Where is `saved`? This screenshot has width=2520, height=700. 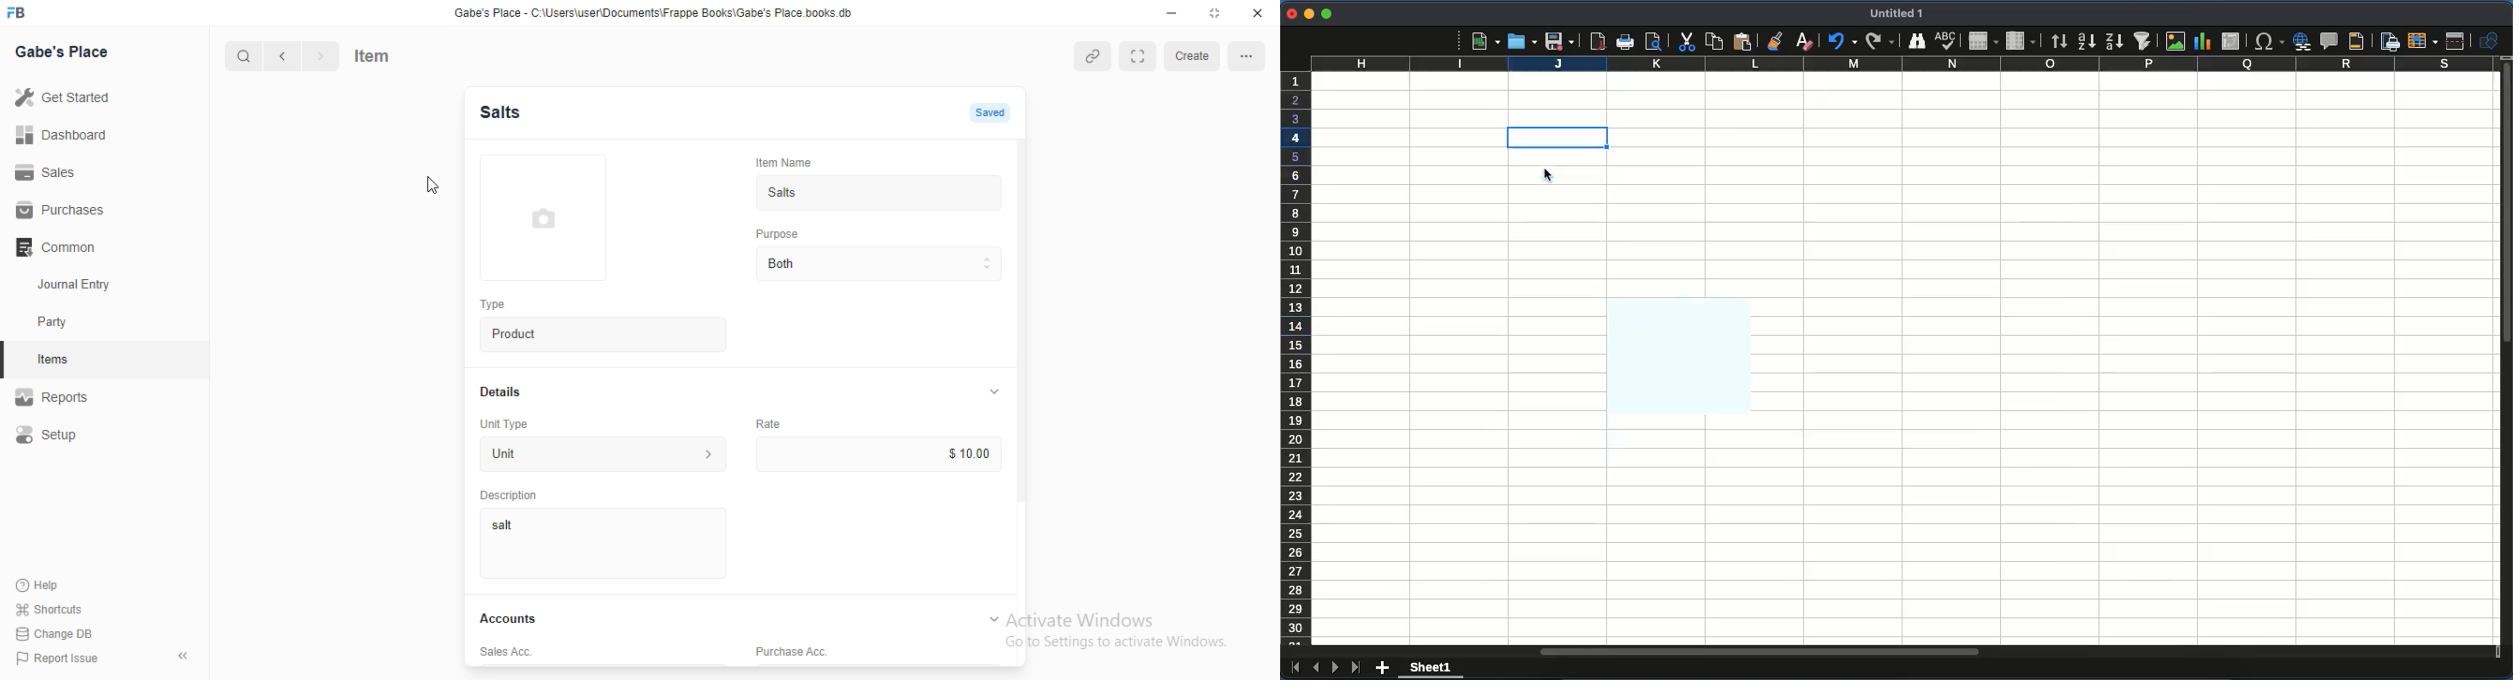
saved is located at coordinates (990, 113).